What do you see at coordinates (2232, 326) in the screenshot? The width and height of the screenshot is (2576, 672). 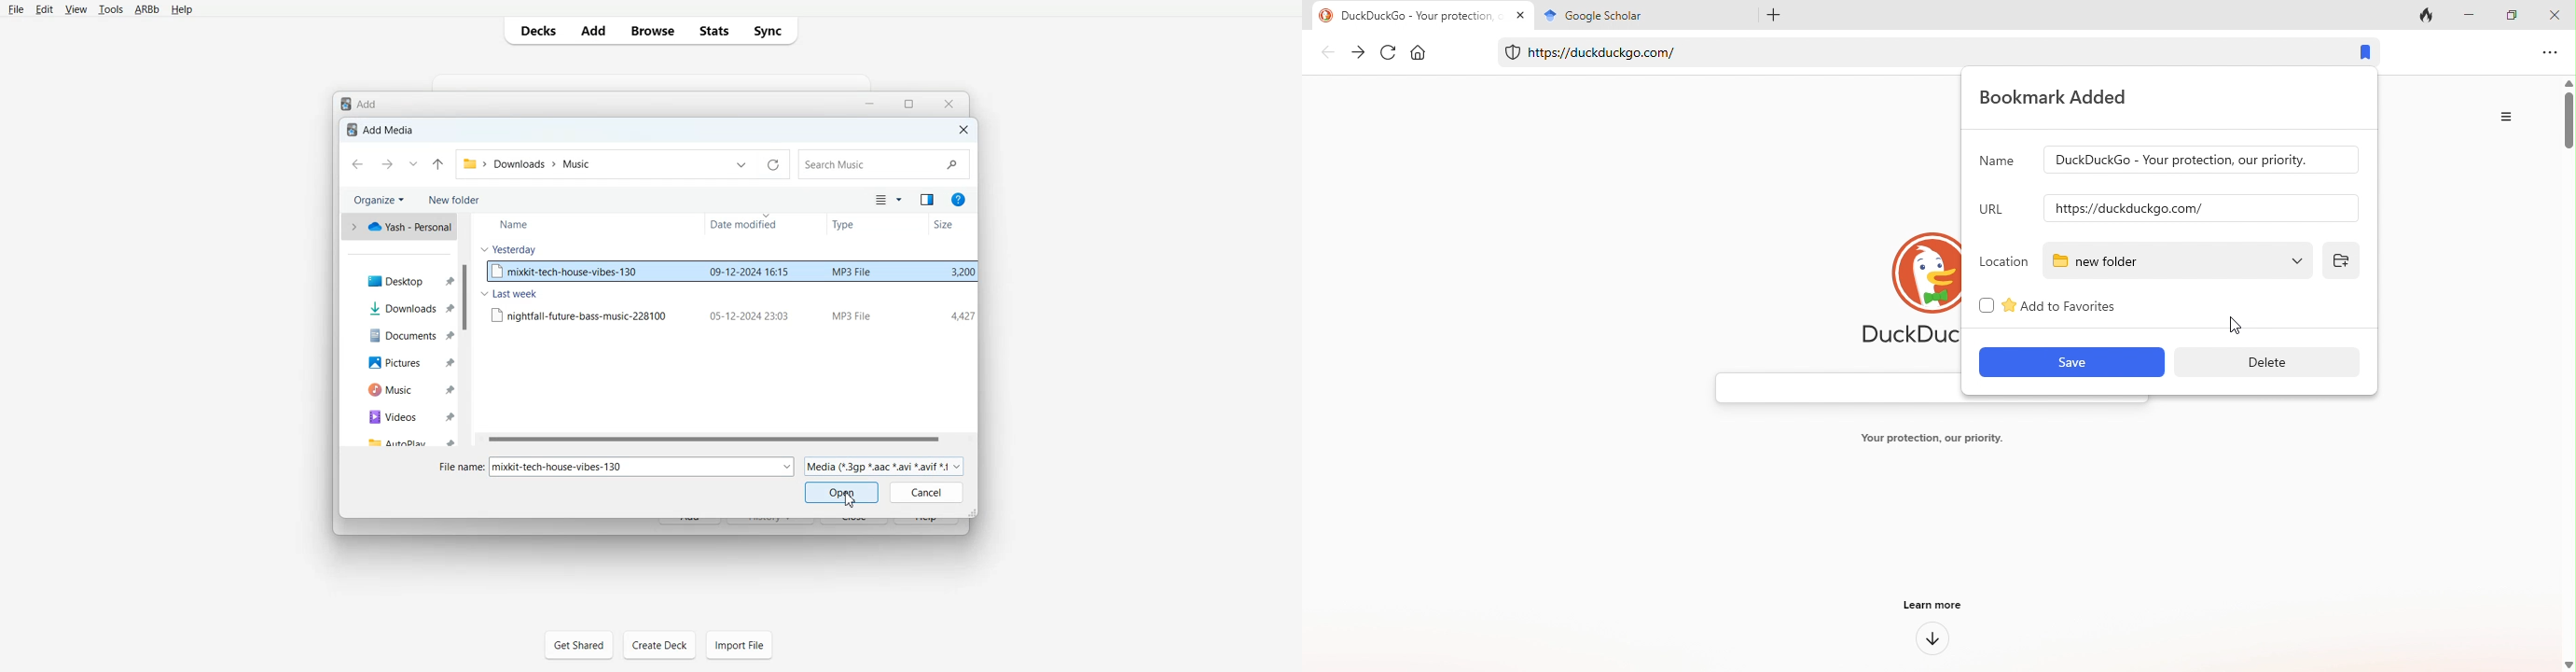 I see `cursor` at bounding box center [2232, 326].